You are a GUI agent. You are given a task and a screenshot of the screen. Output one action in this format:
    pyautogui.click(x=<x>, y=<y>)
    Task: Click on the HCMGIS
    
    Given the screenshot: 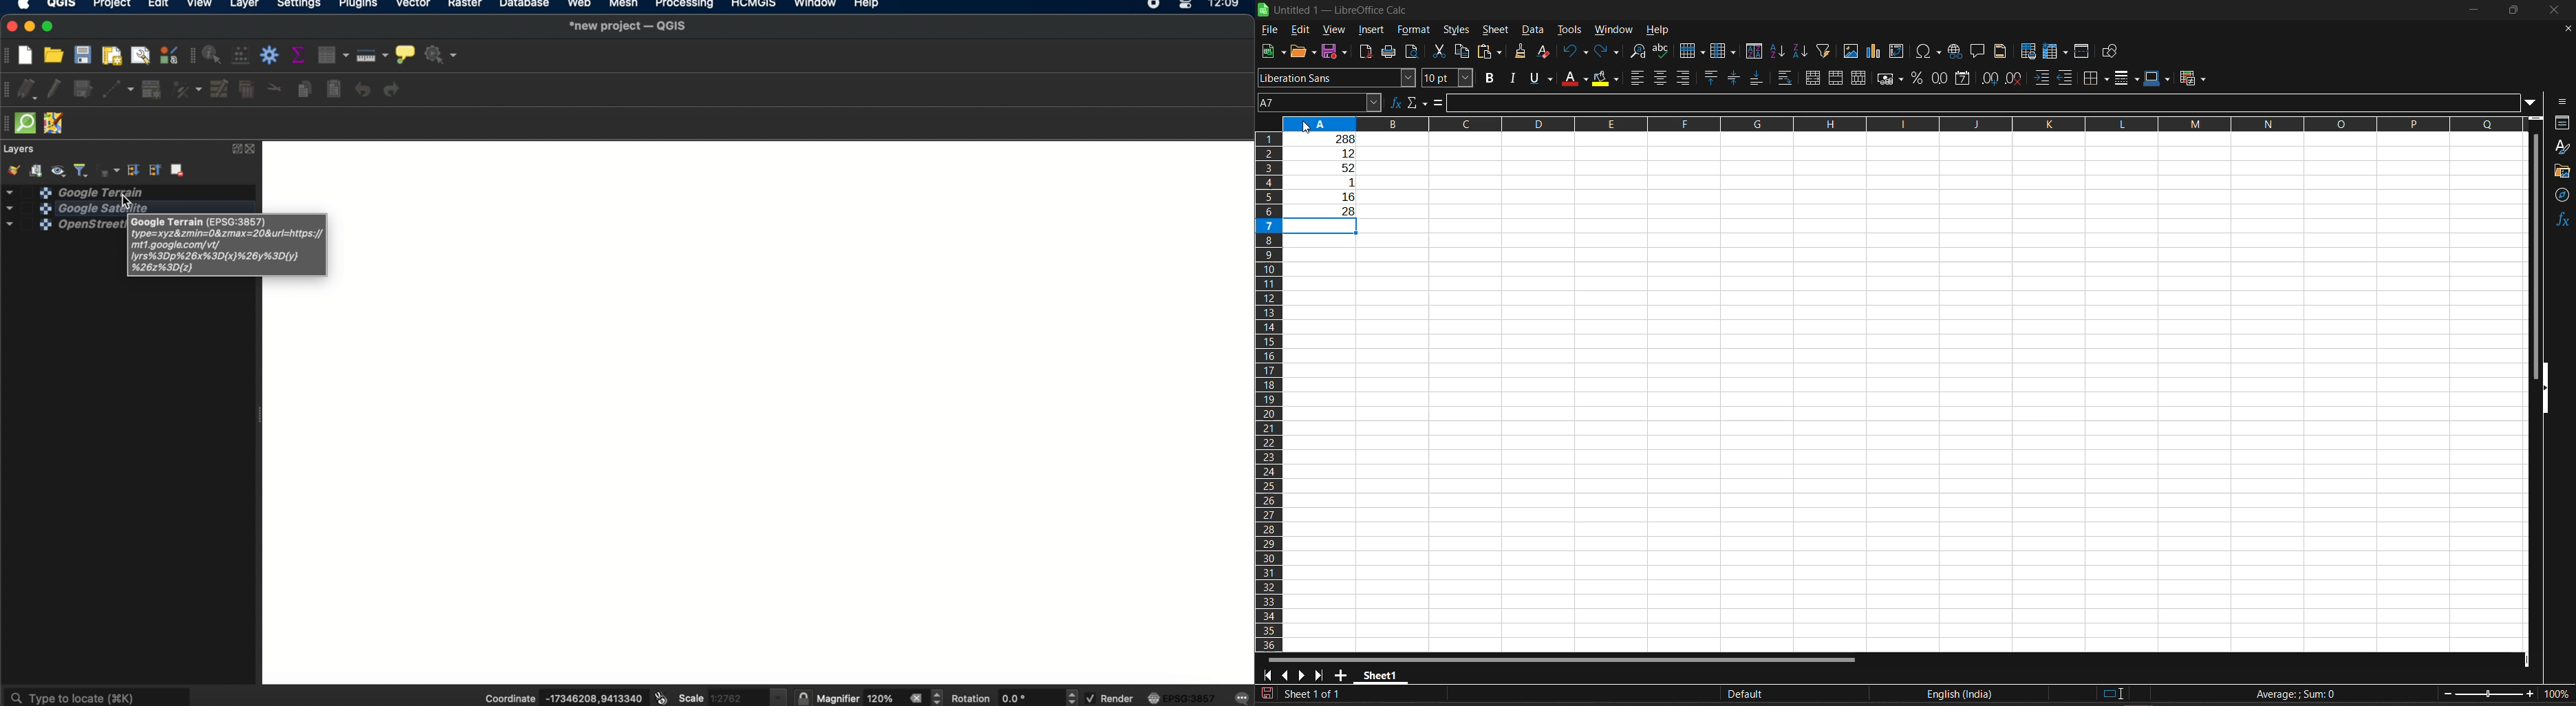 What is the action you would take?
    pyautogui.click(x=752, y=5)
    